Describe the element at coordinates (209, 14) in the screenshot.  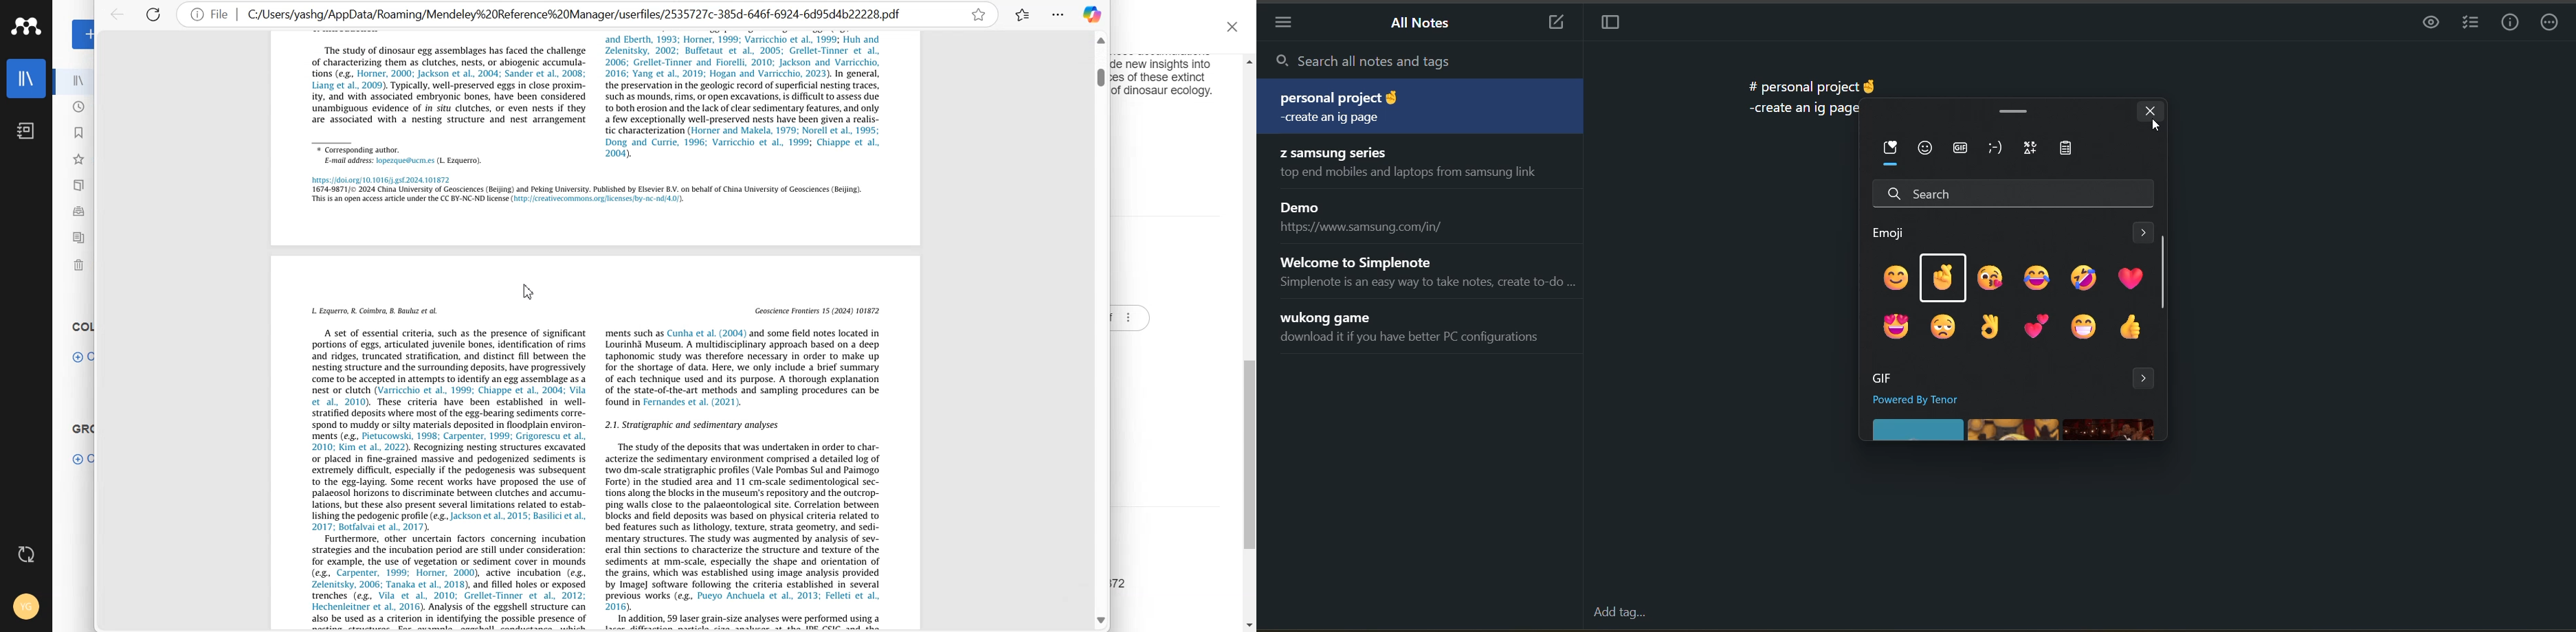
I see `About file` at that location.